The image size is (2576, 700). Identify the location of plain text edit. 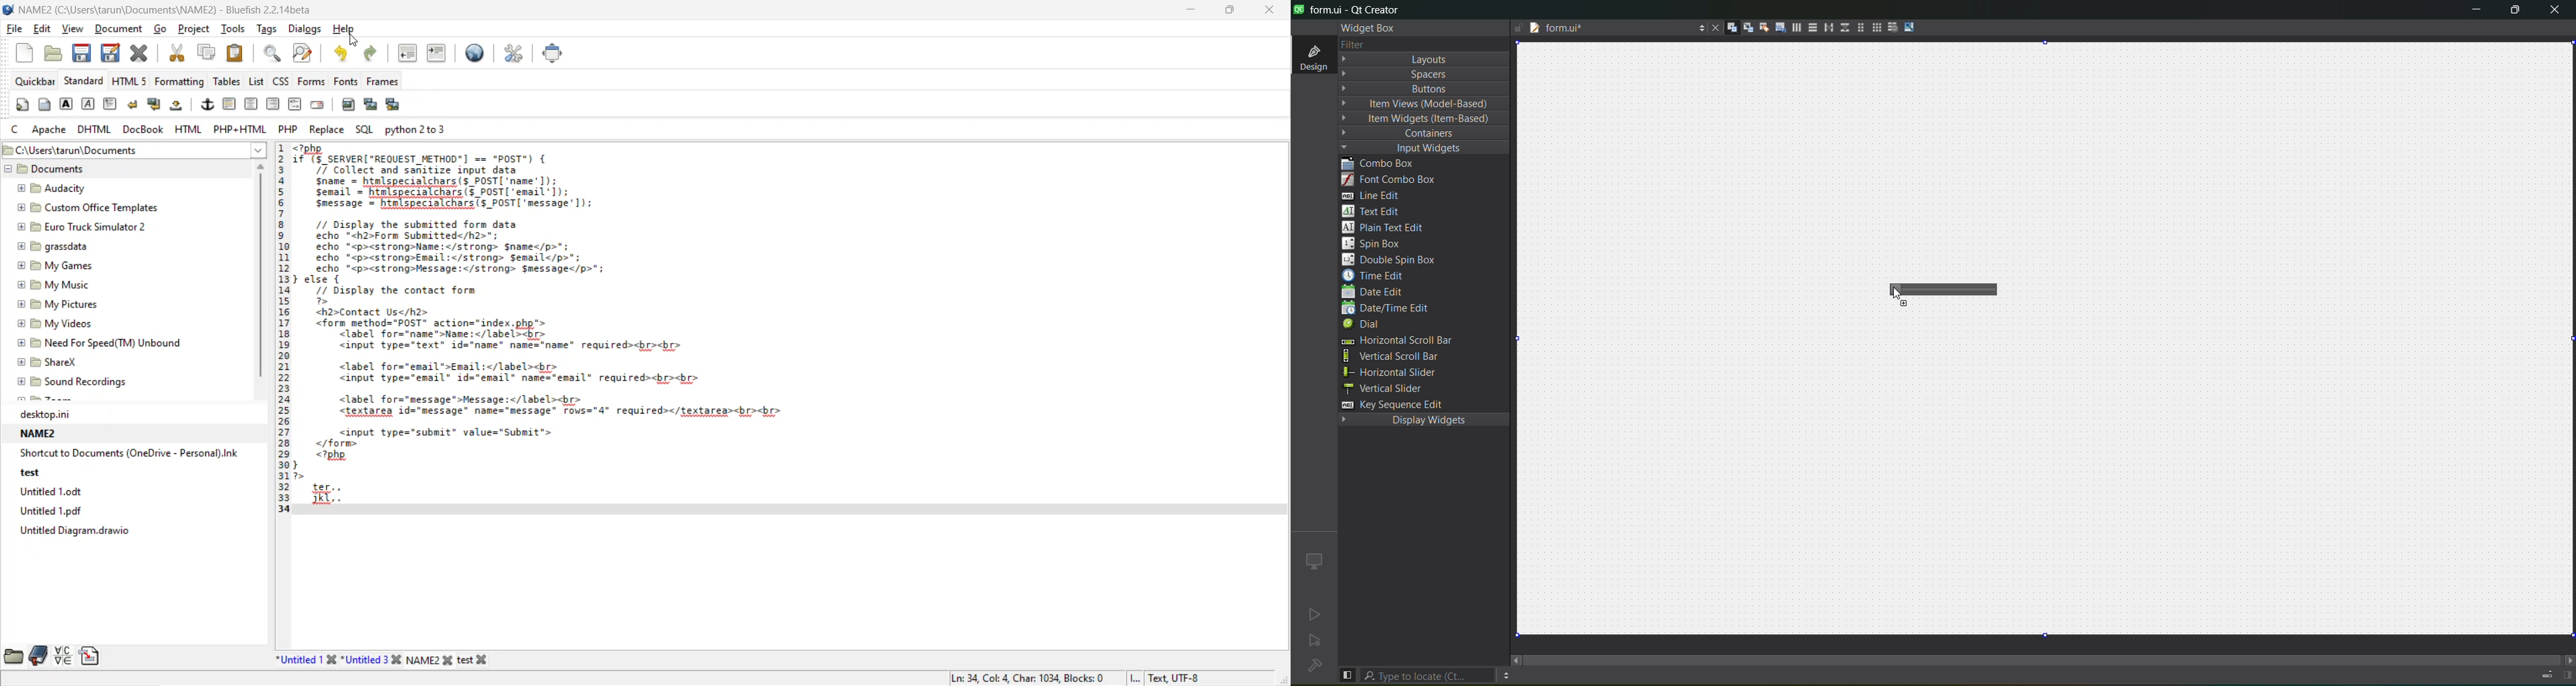
(1389, 229).